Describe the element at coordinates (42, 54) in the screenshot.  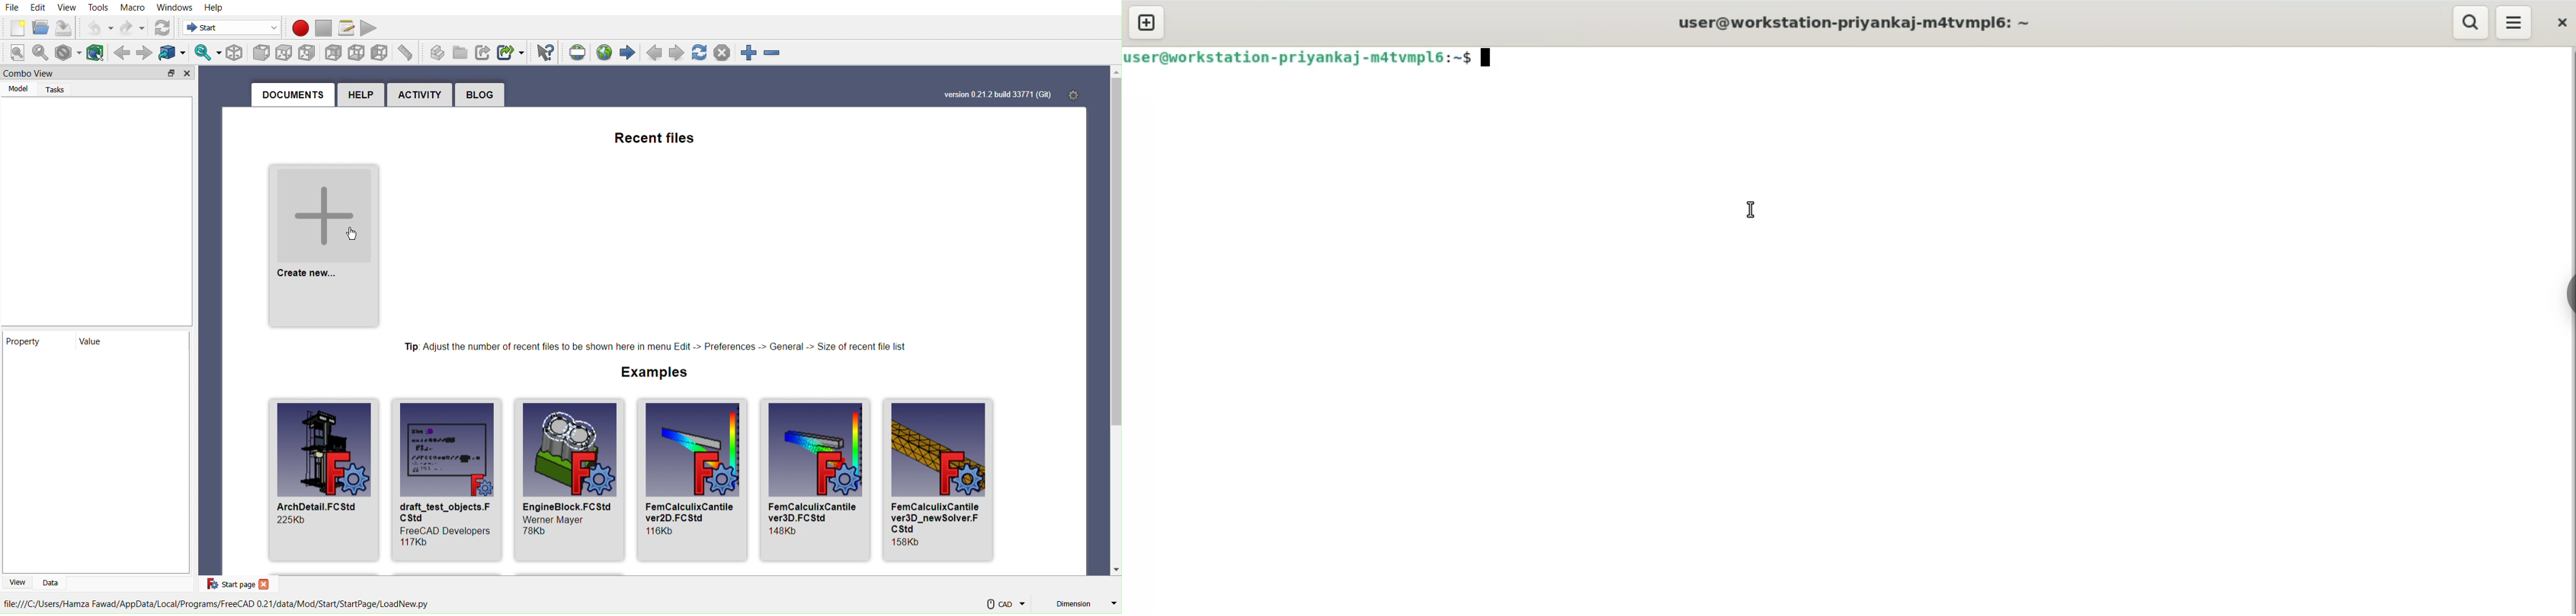
I see `Fit selected content to screen` at that location.